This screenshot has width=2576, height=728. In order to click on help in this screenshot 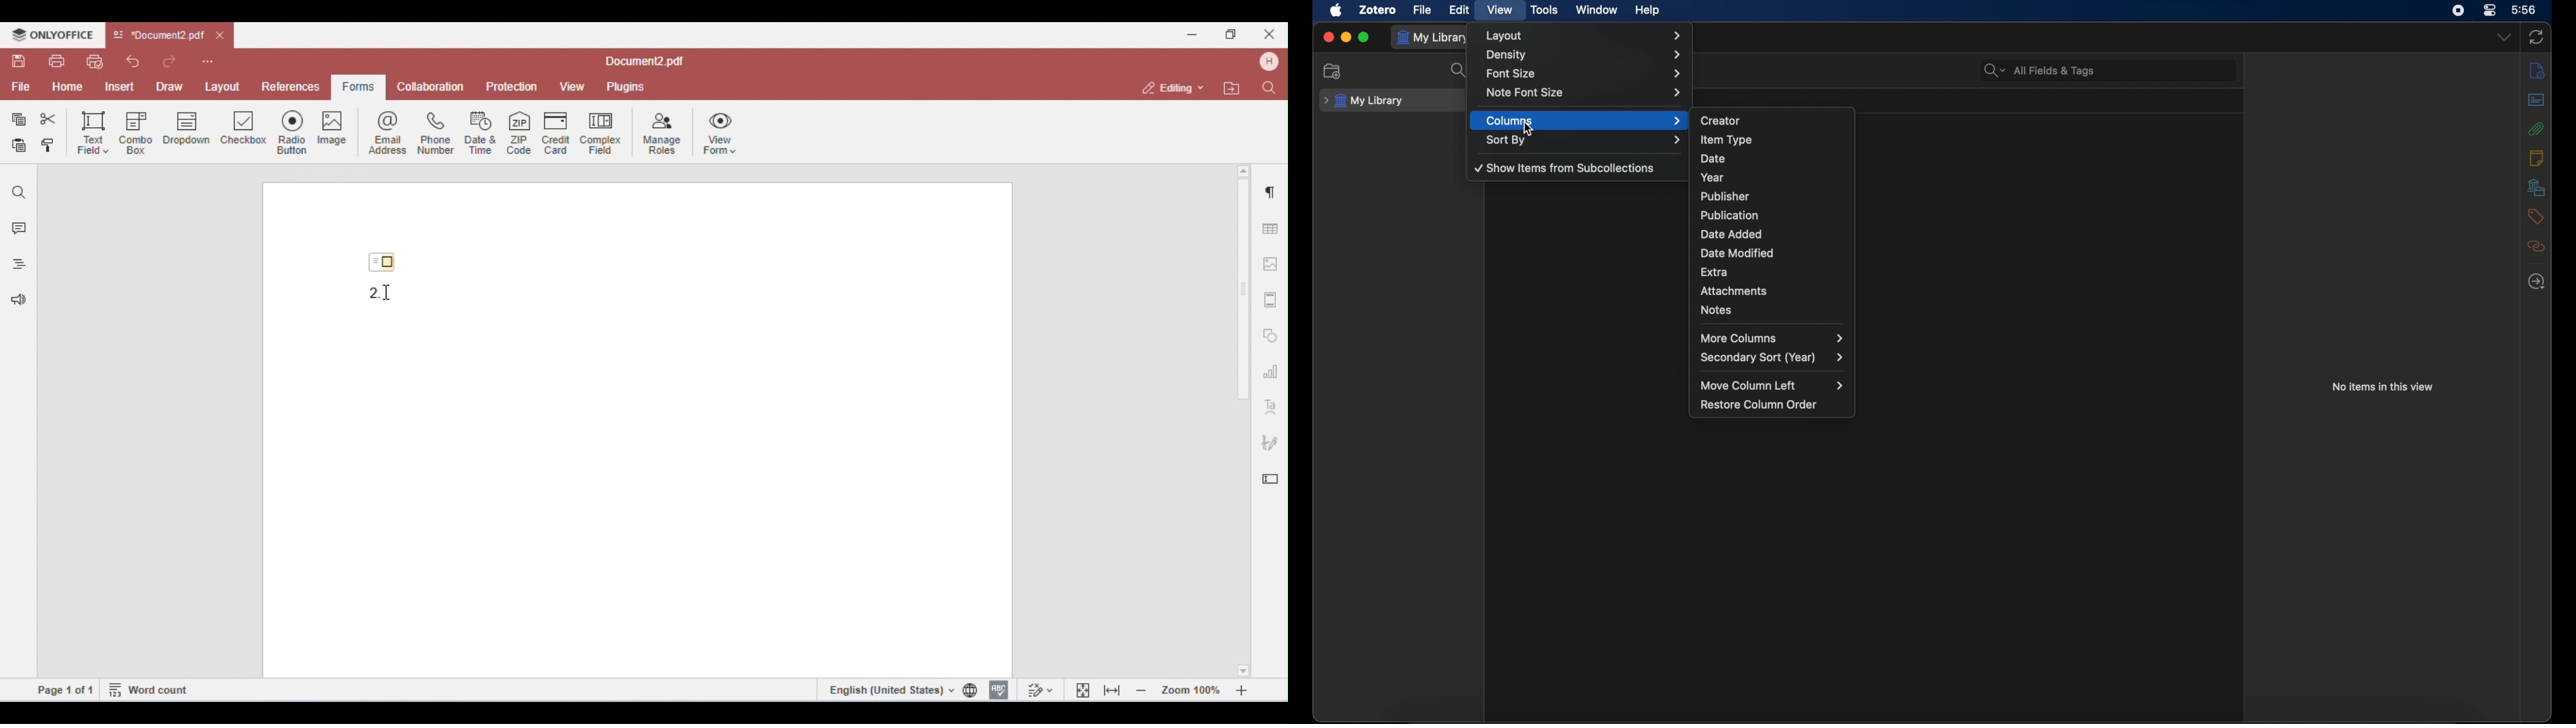, I will do `click(1649, 11)`.